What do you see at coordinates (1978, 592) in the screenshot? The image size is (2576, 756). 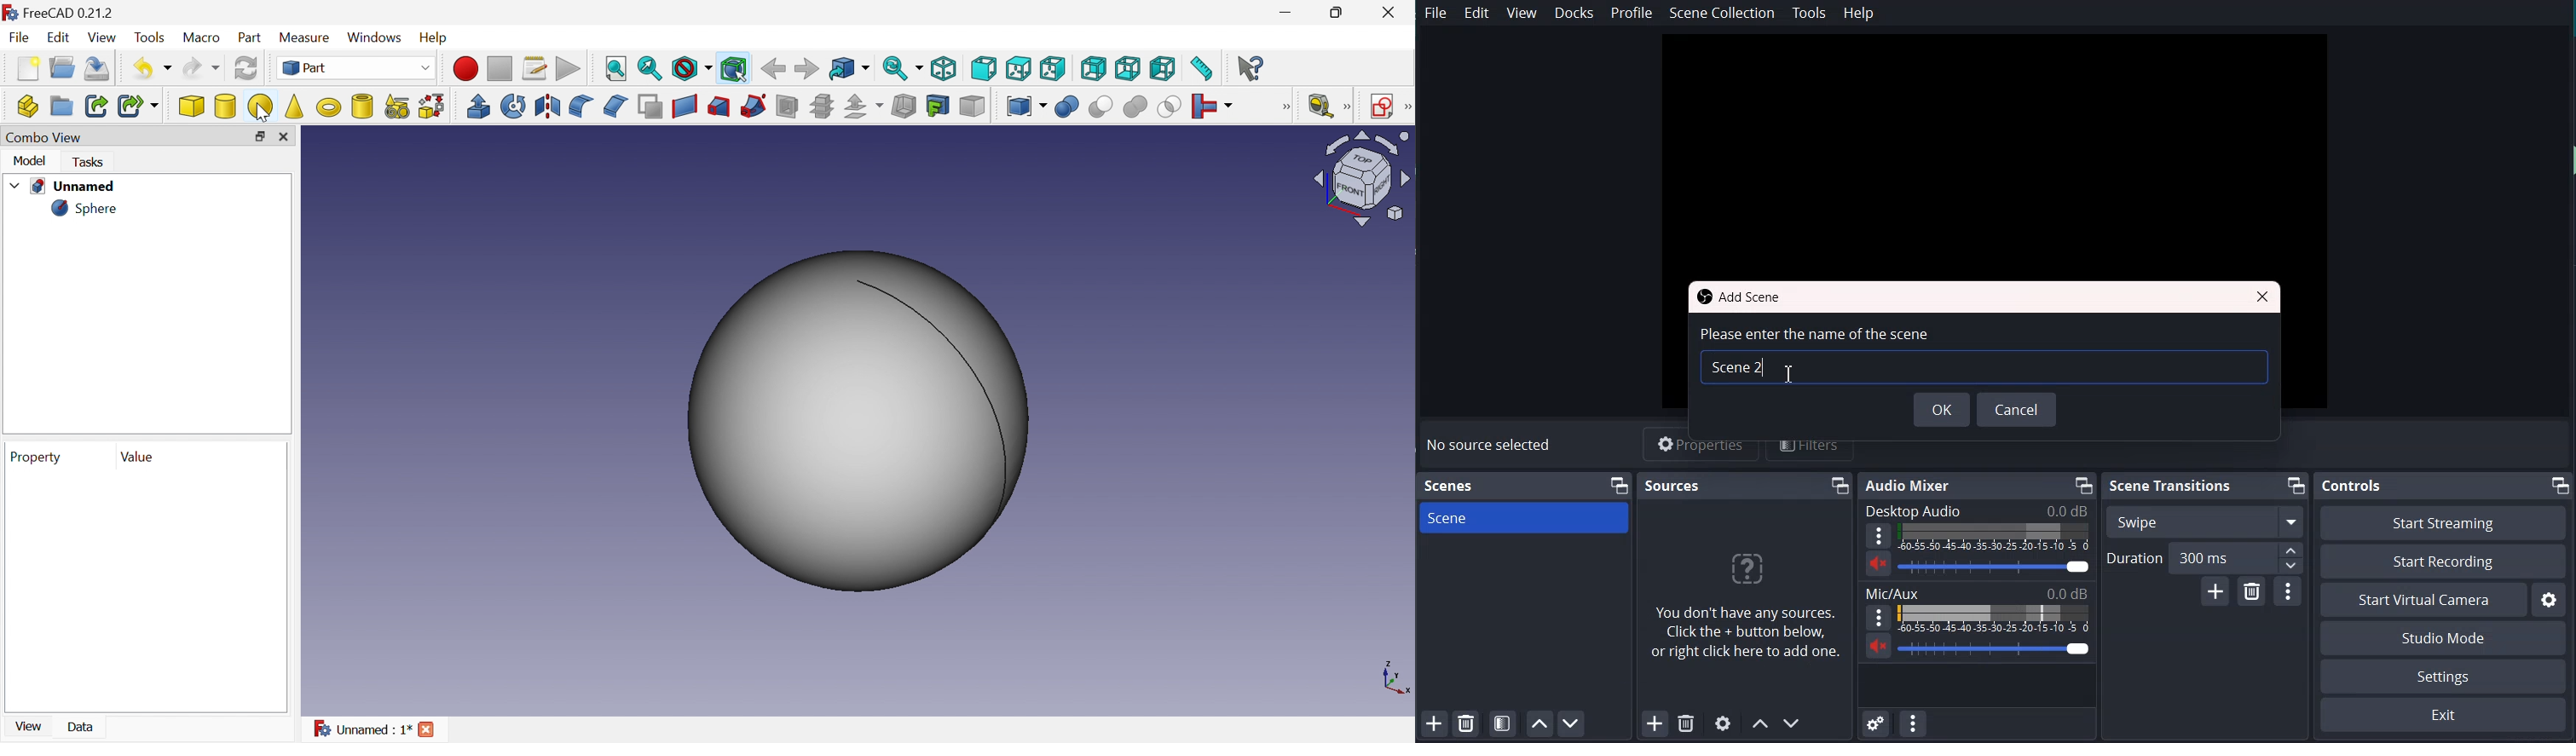 I see `Text` at bounding box center [1978, 592].